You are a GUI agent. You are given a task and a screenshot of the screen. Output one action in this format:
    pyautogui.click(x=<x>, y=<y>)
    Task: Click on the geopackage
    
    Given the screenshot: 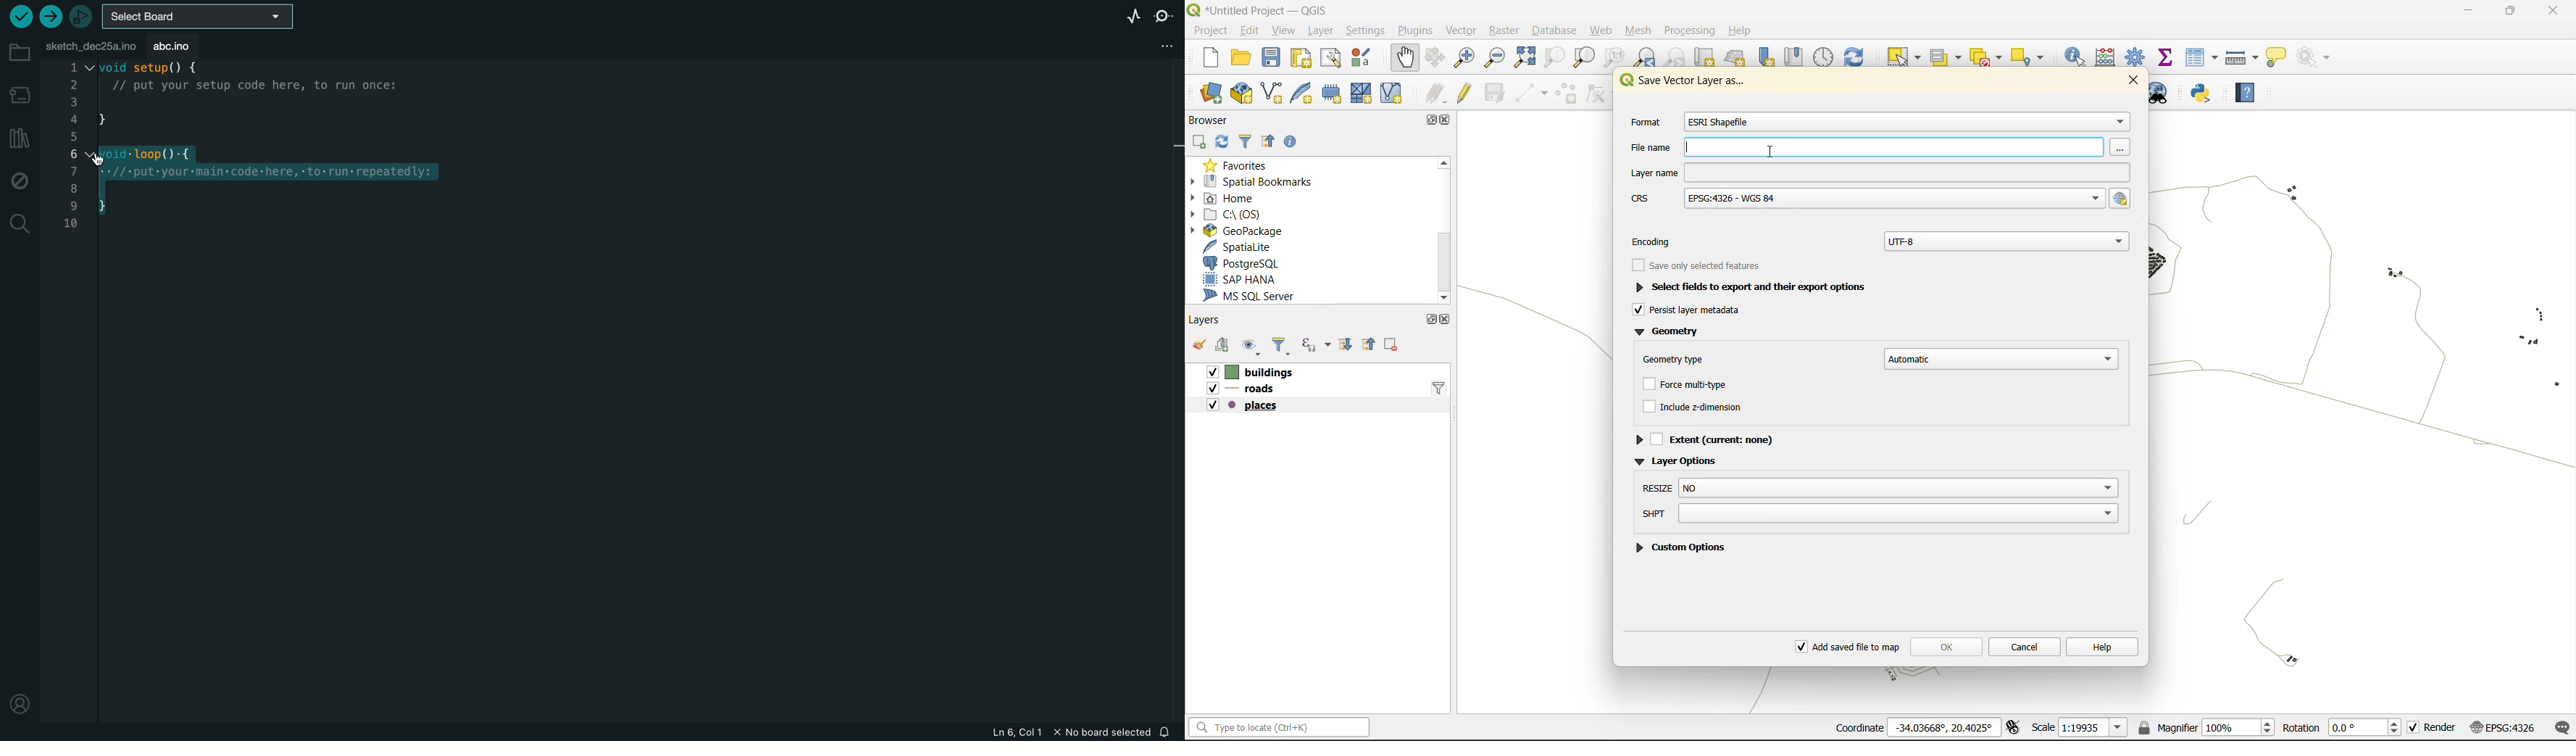 What is the action you would take?
    pyautogui.click(x=1246, y=232)
    